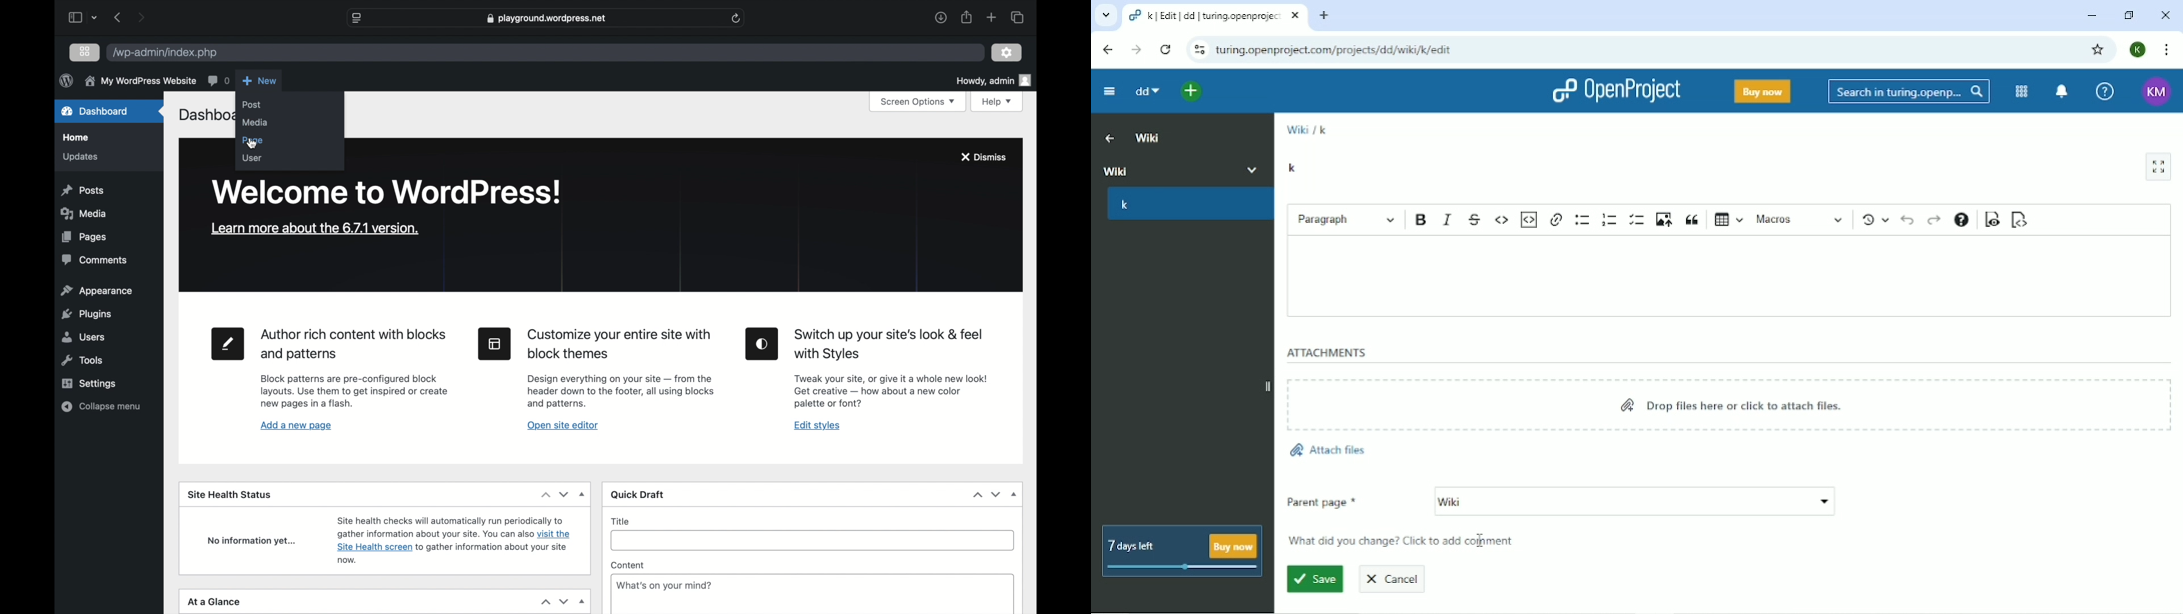 The width and height of the screenshot is (2184, 616). What do you see at coordinates (88, 314) in the screenshot?
I see `plugins` at bounding box center [88, 314].